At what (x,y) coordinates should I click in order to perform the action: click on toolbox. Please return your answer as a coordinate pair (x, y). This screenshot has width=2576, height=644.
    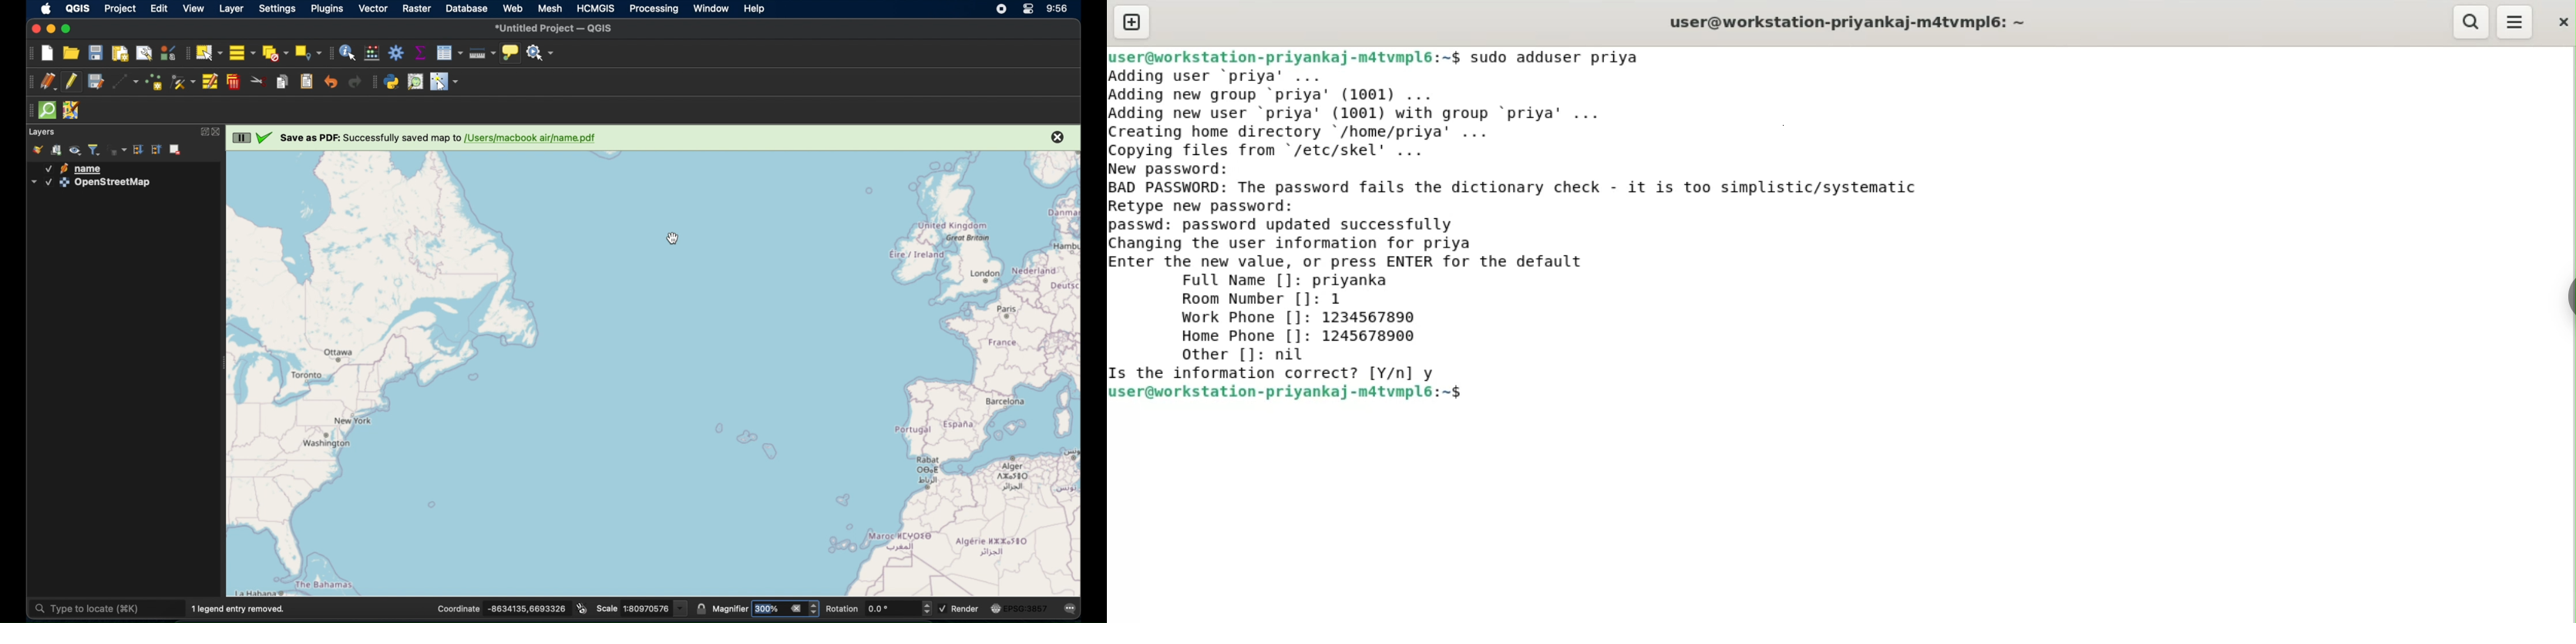
    Looking at the image, I should click on (396, 52).